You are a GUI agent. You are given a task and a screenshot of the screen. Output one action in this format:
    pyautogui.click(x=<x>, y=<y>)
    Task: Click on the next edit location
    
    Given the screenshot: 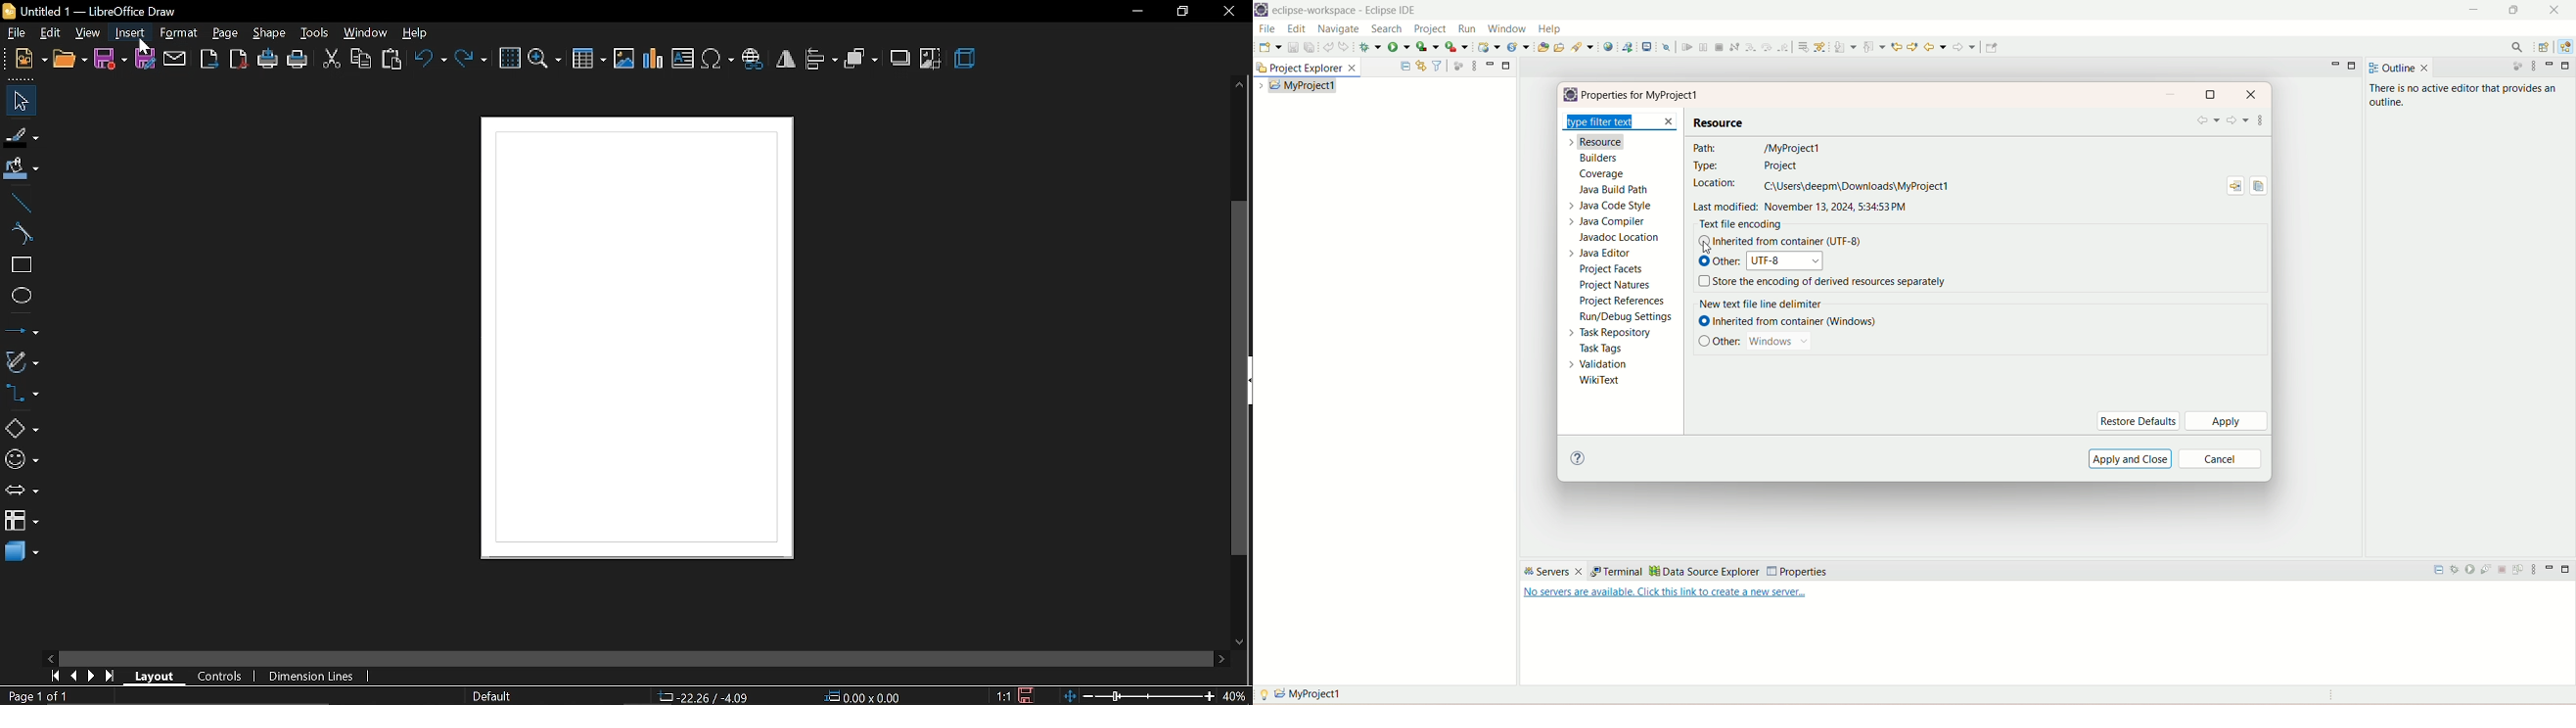 What is the action you would take?
    pyautogui.click(x=1897, y=47)
    